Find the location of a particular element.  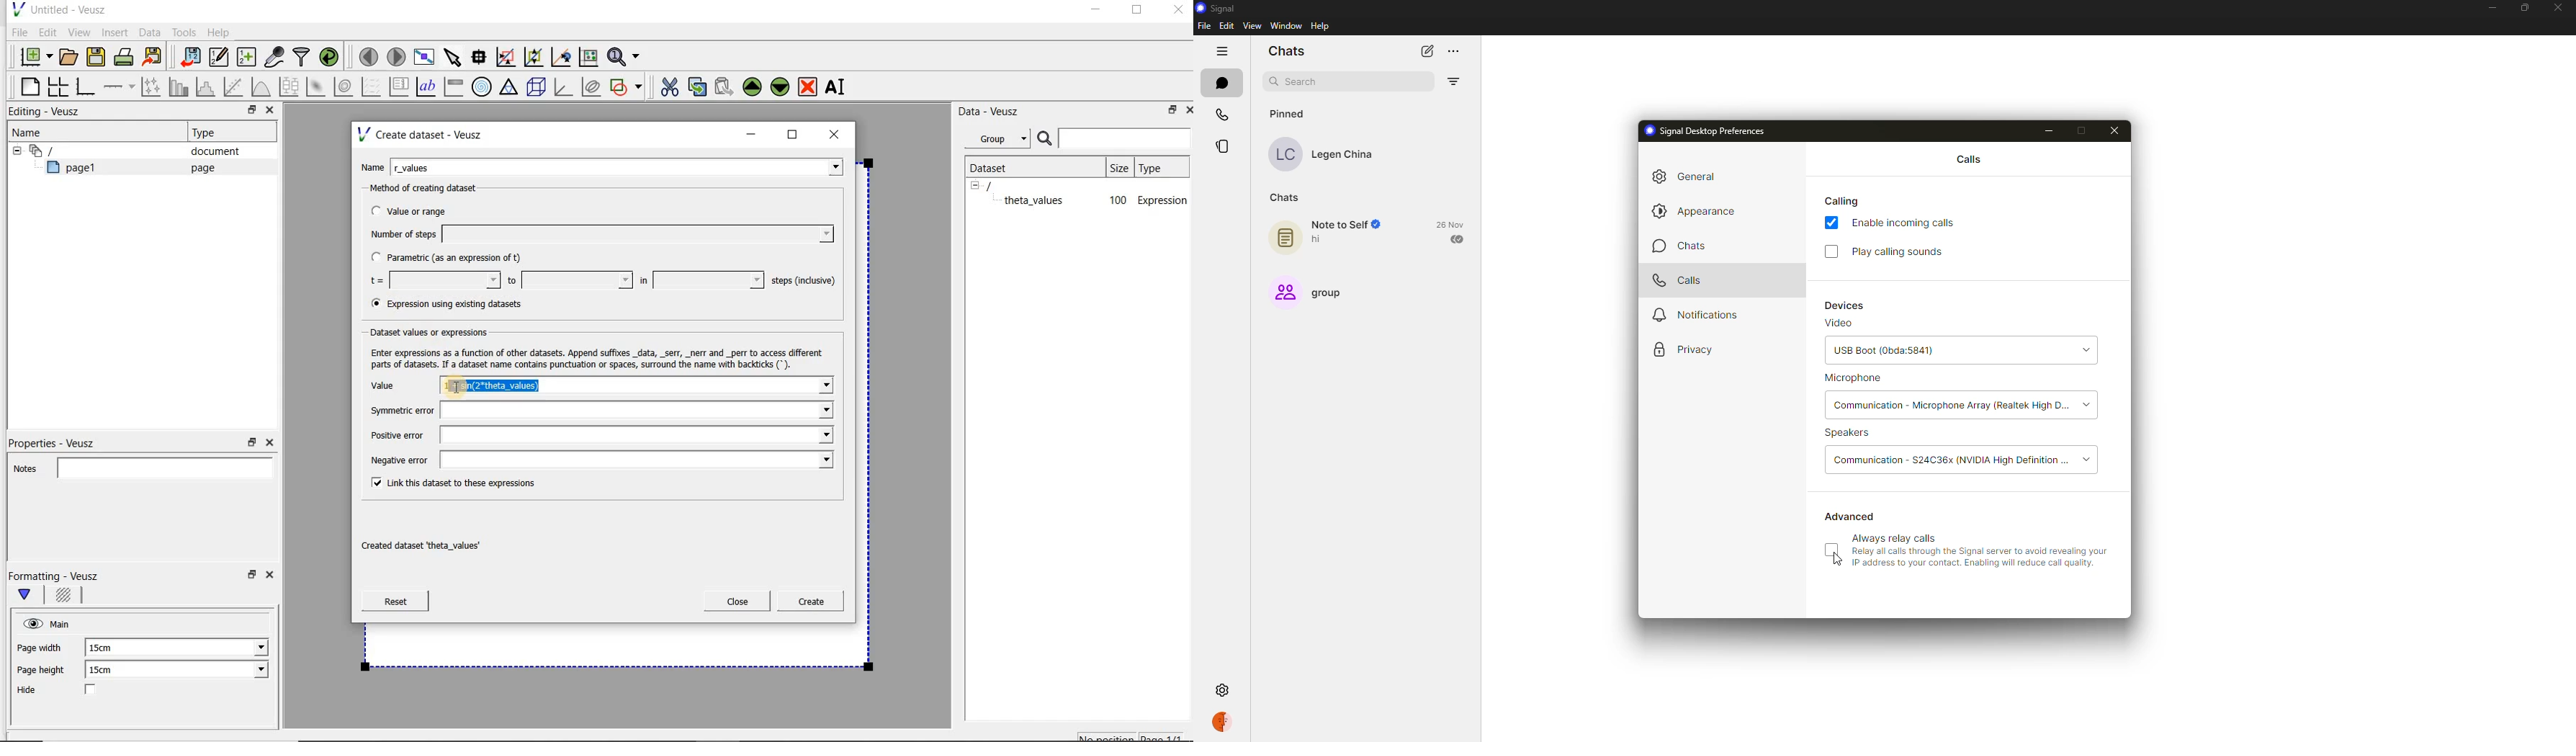

Name is located at coordinates (372, 166).